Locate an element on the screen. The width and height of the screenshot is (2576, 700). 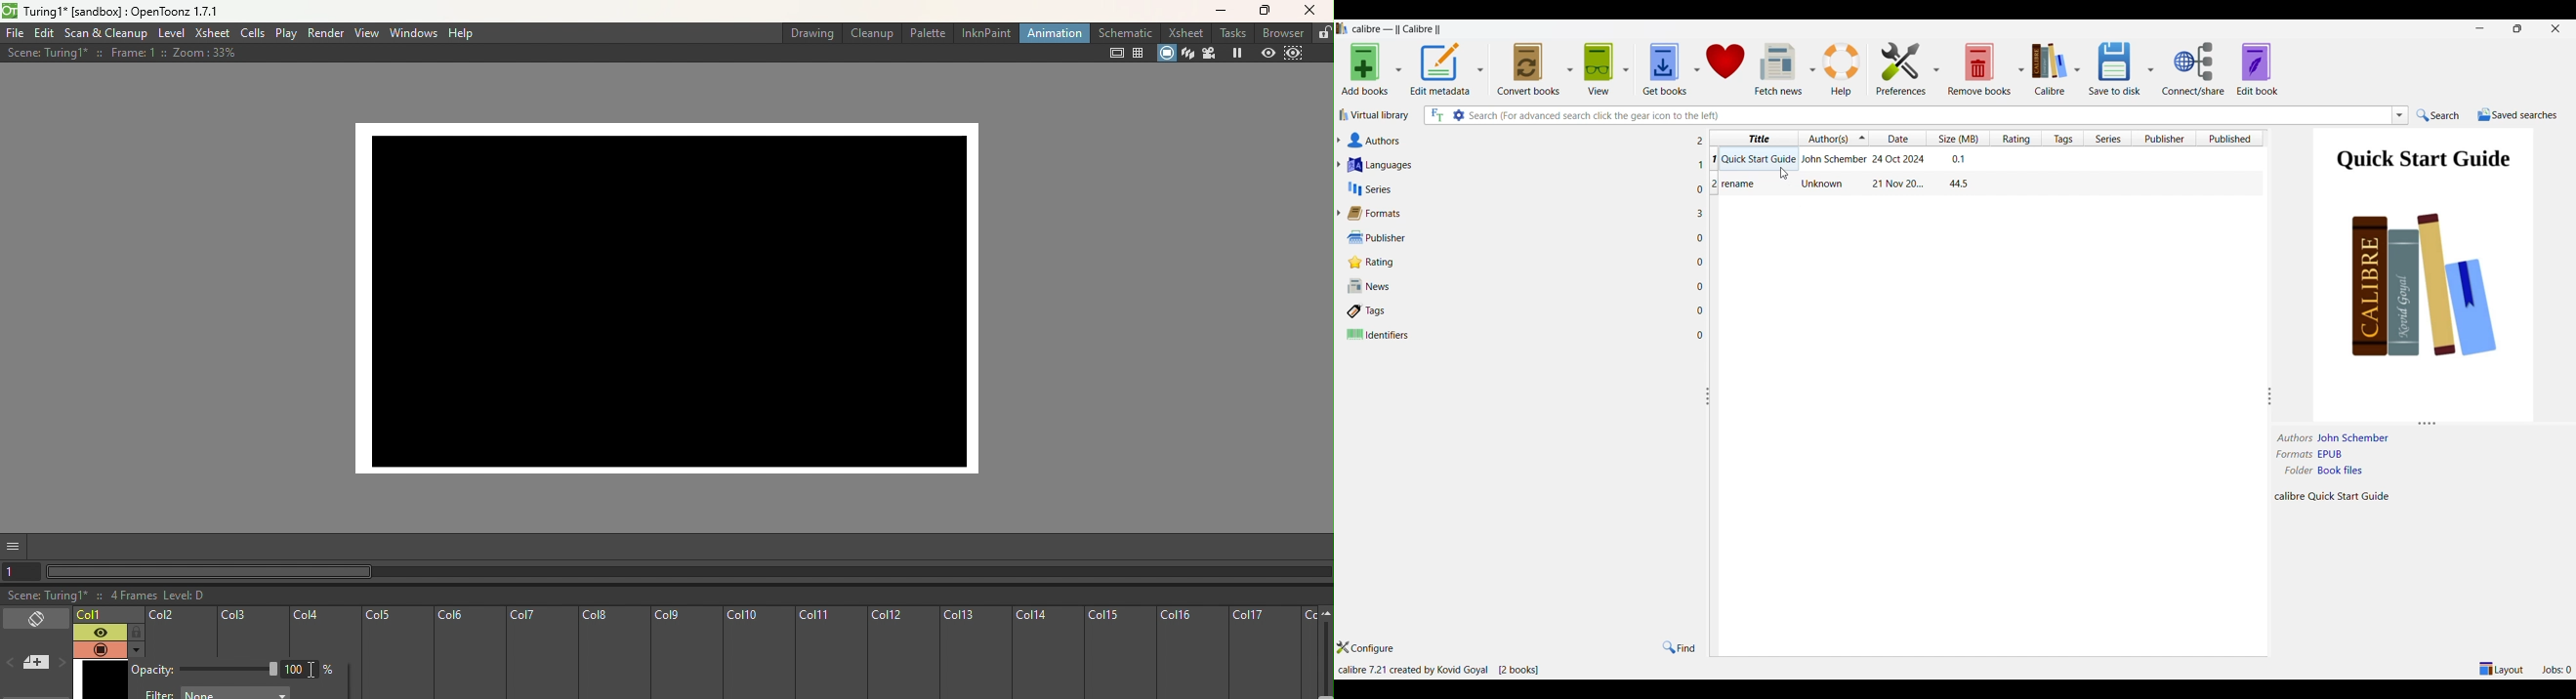
Convert book options is located at coordinates (1570, 68).